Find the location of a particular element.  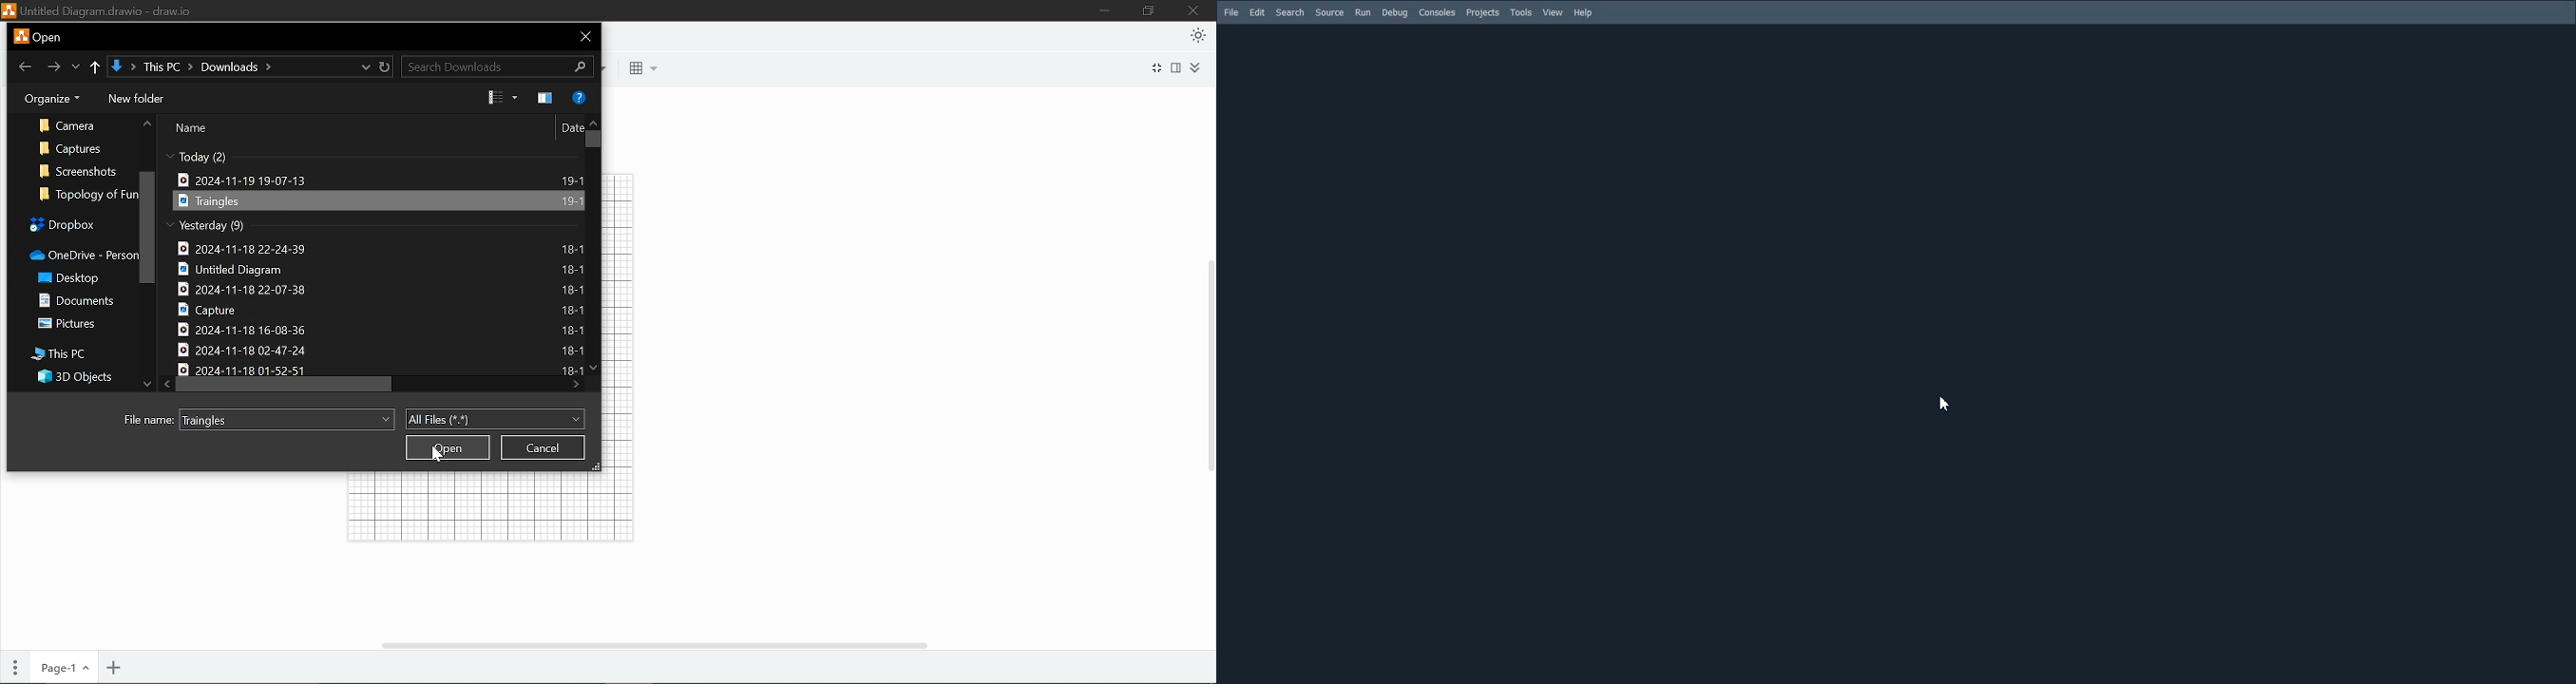

Add page is located at coordinates (116, 667).